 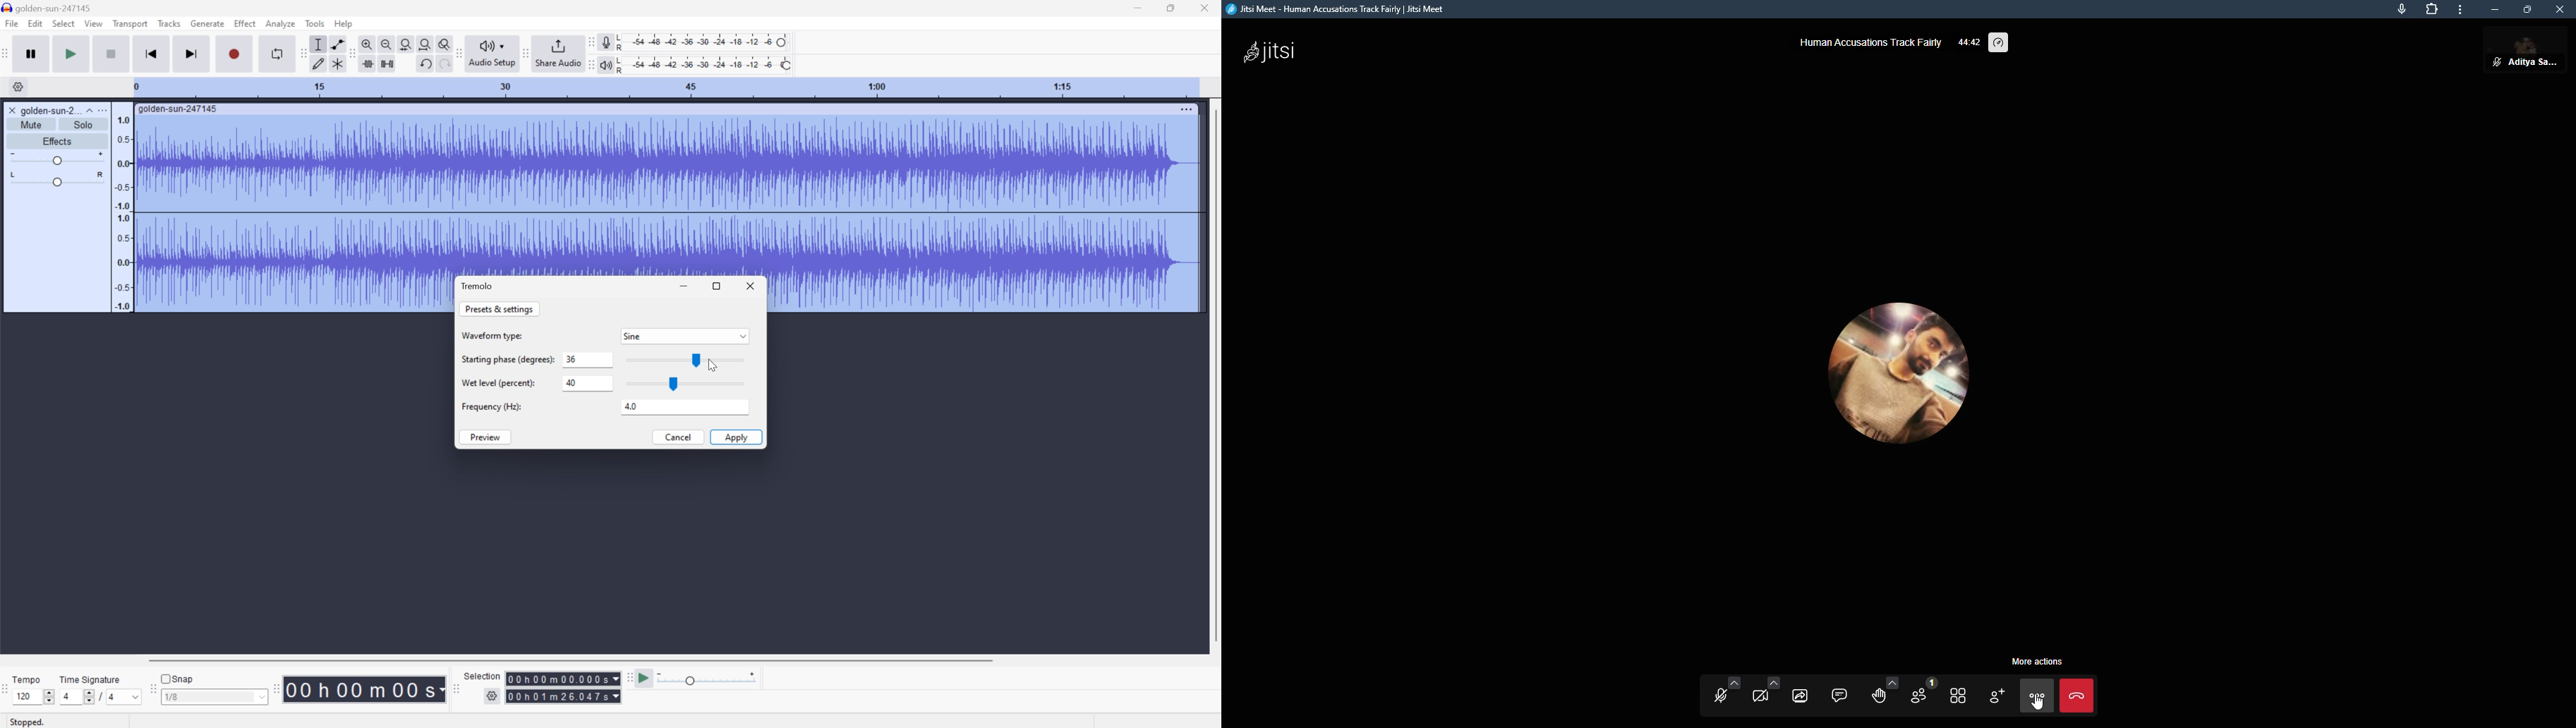 I want to click on Slider, so click(x=685, y=384).